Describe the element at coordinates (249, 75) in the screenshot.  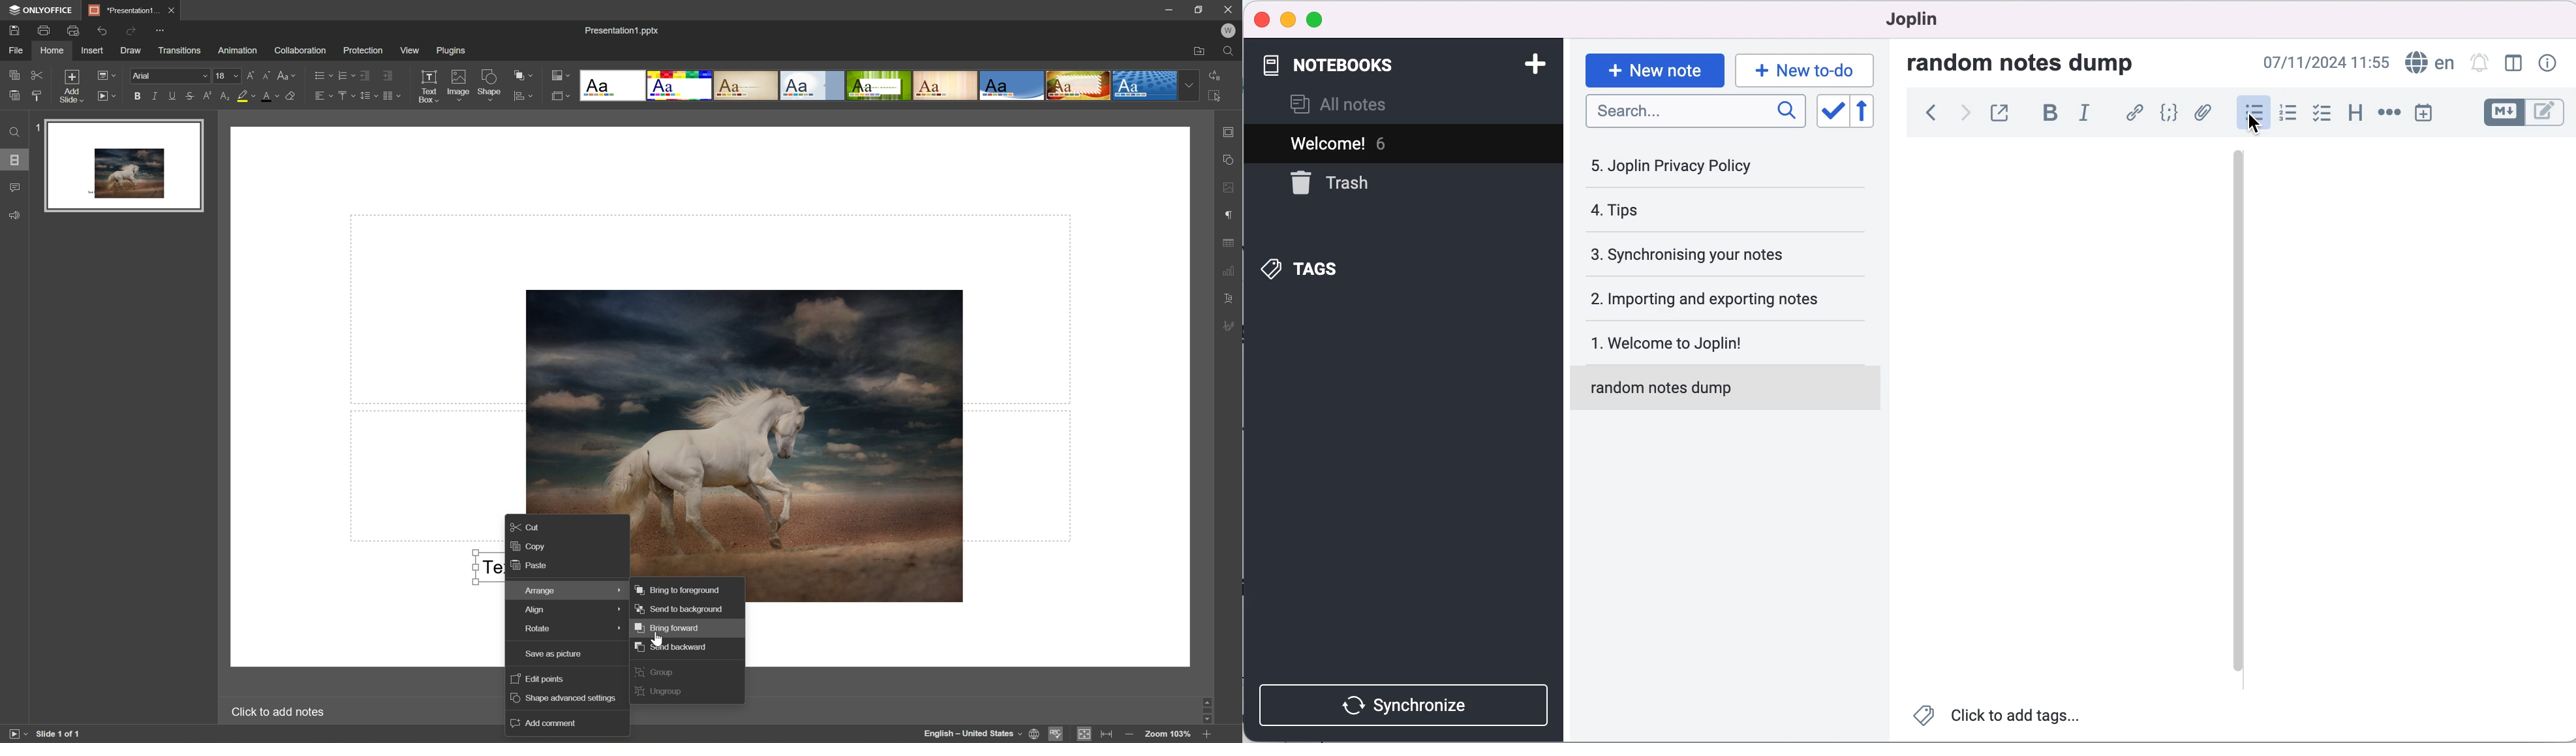
I see `Increment font size` at that location.